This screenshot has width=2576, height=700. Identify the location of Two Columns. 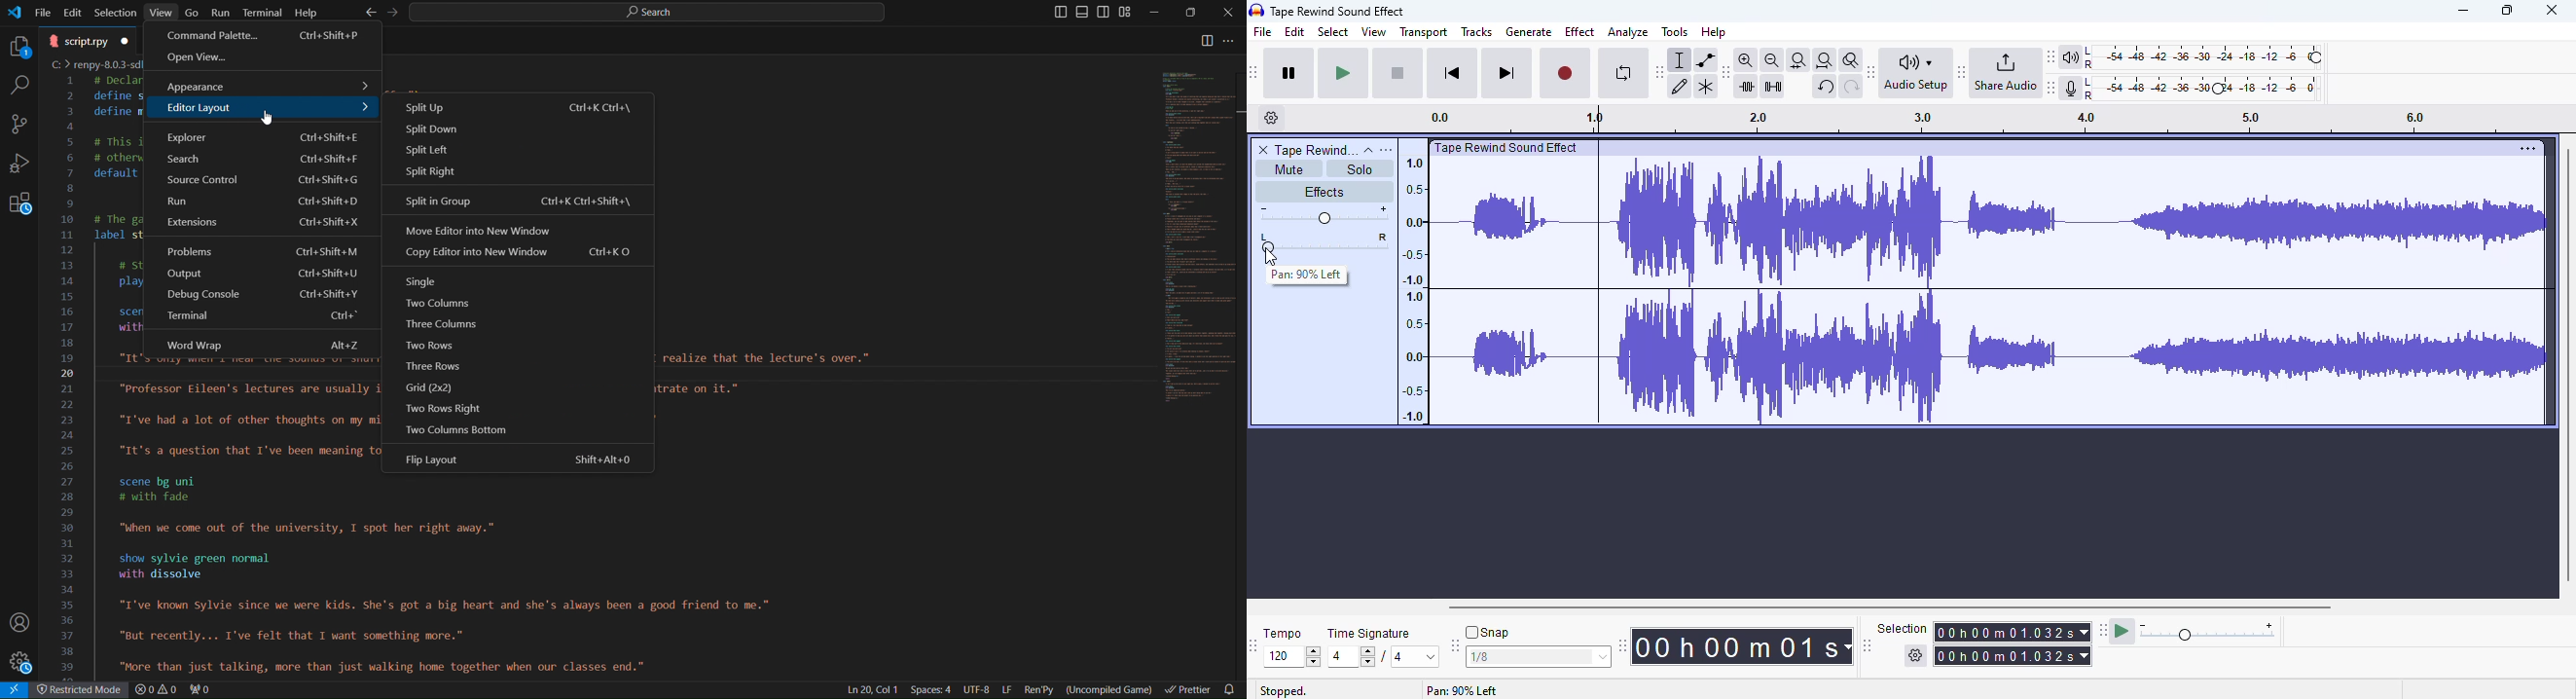
(438, 302).